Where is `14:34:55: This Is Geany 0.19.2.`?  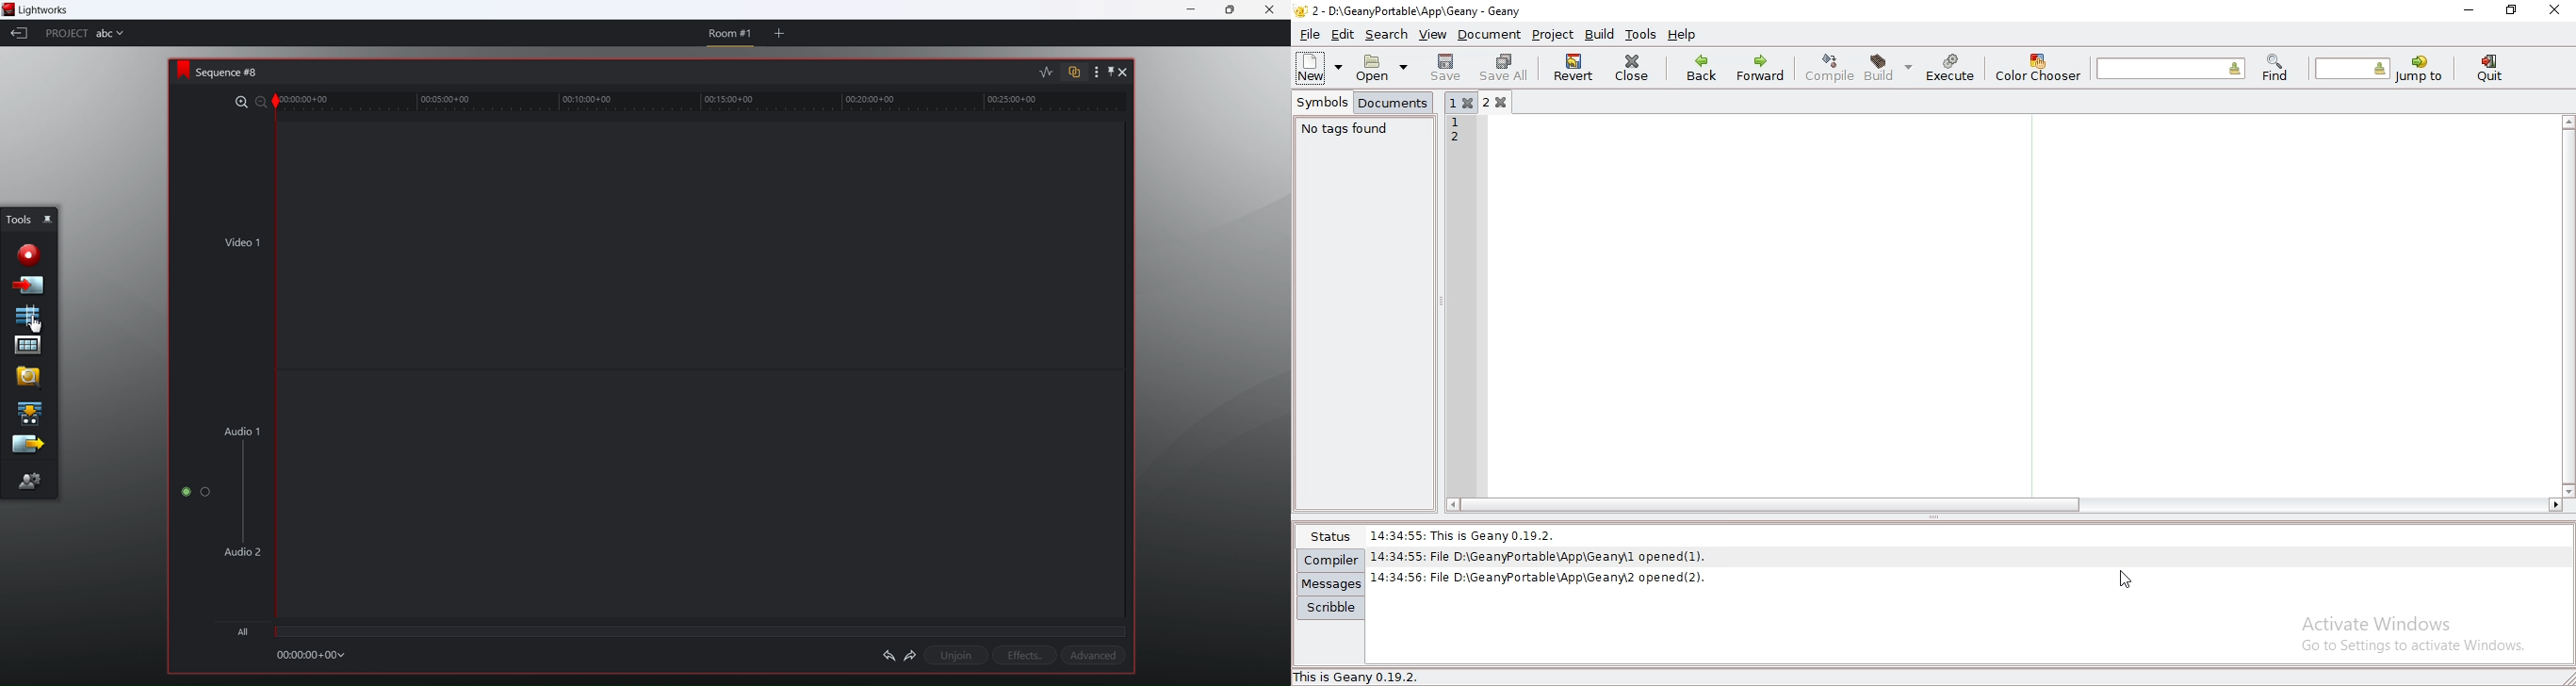
14:34:55: This Is Geany 0.19.2. is located at coordinates (1469, 531).